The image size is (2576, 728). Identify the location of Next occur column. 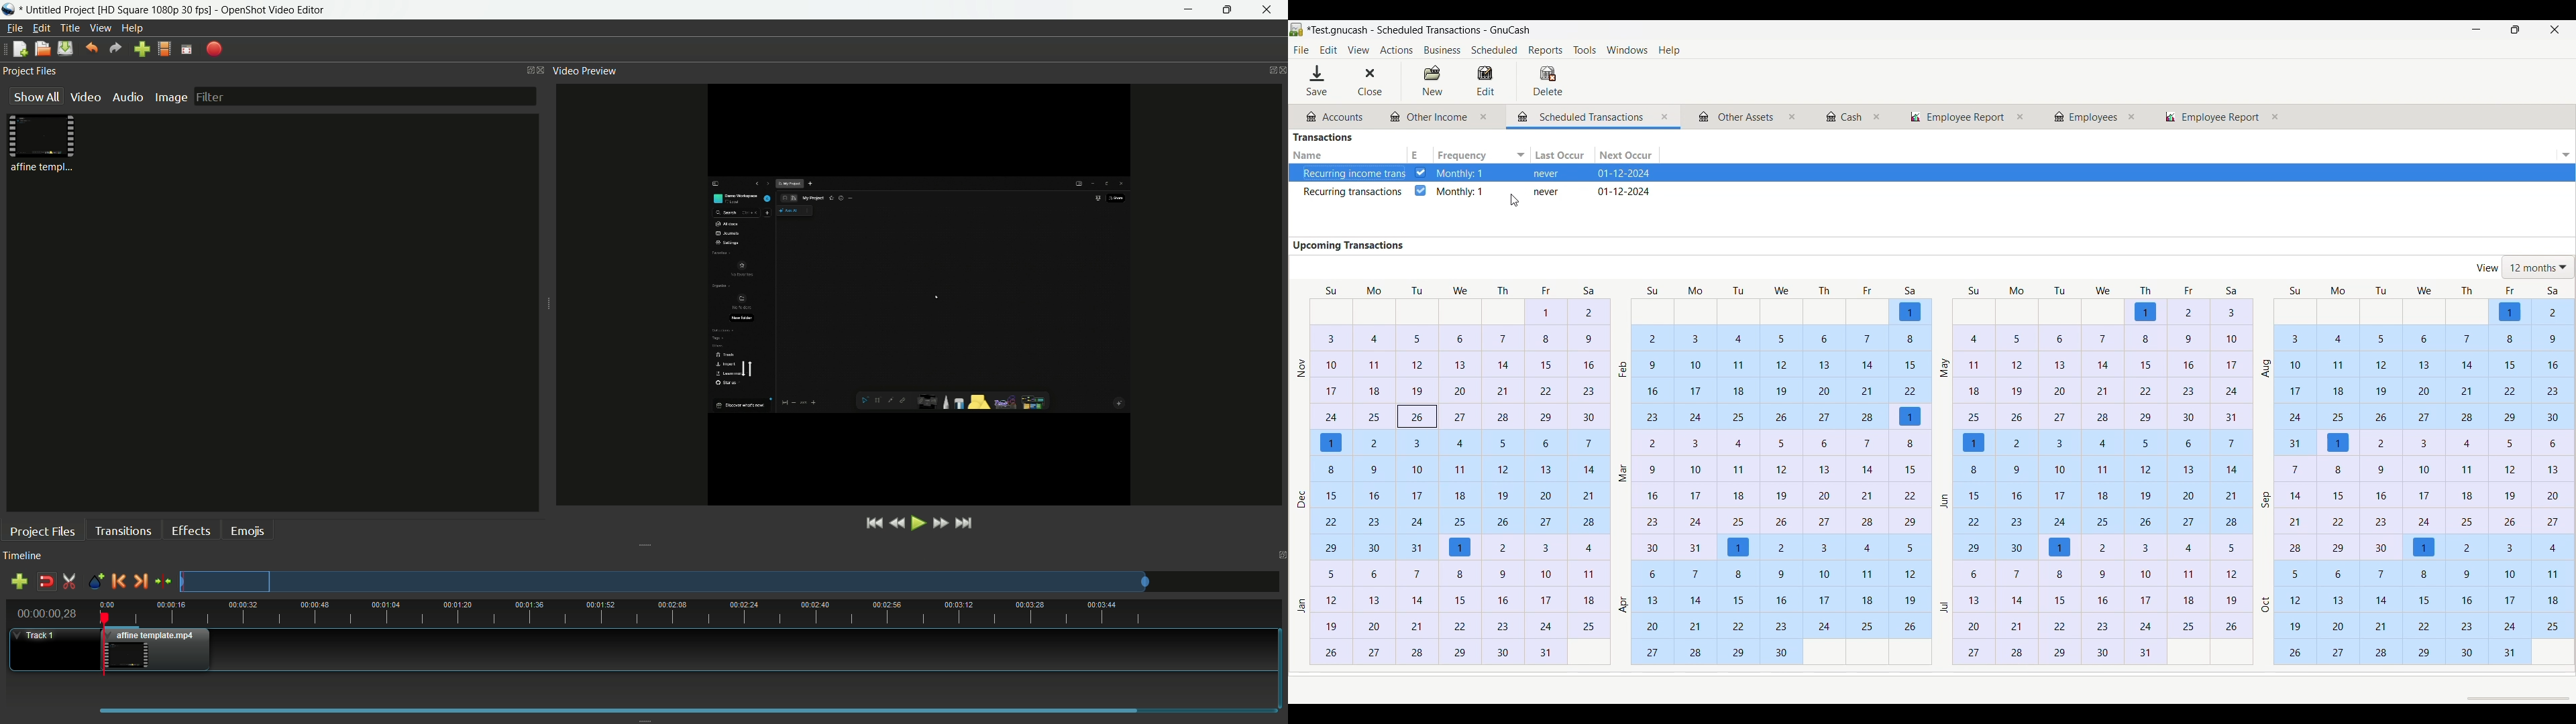
(1627, 156).